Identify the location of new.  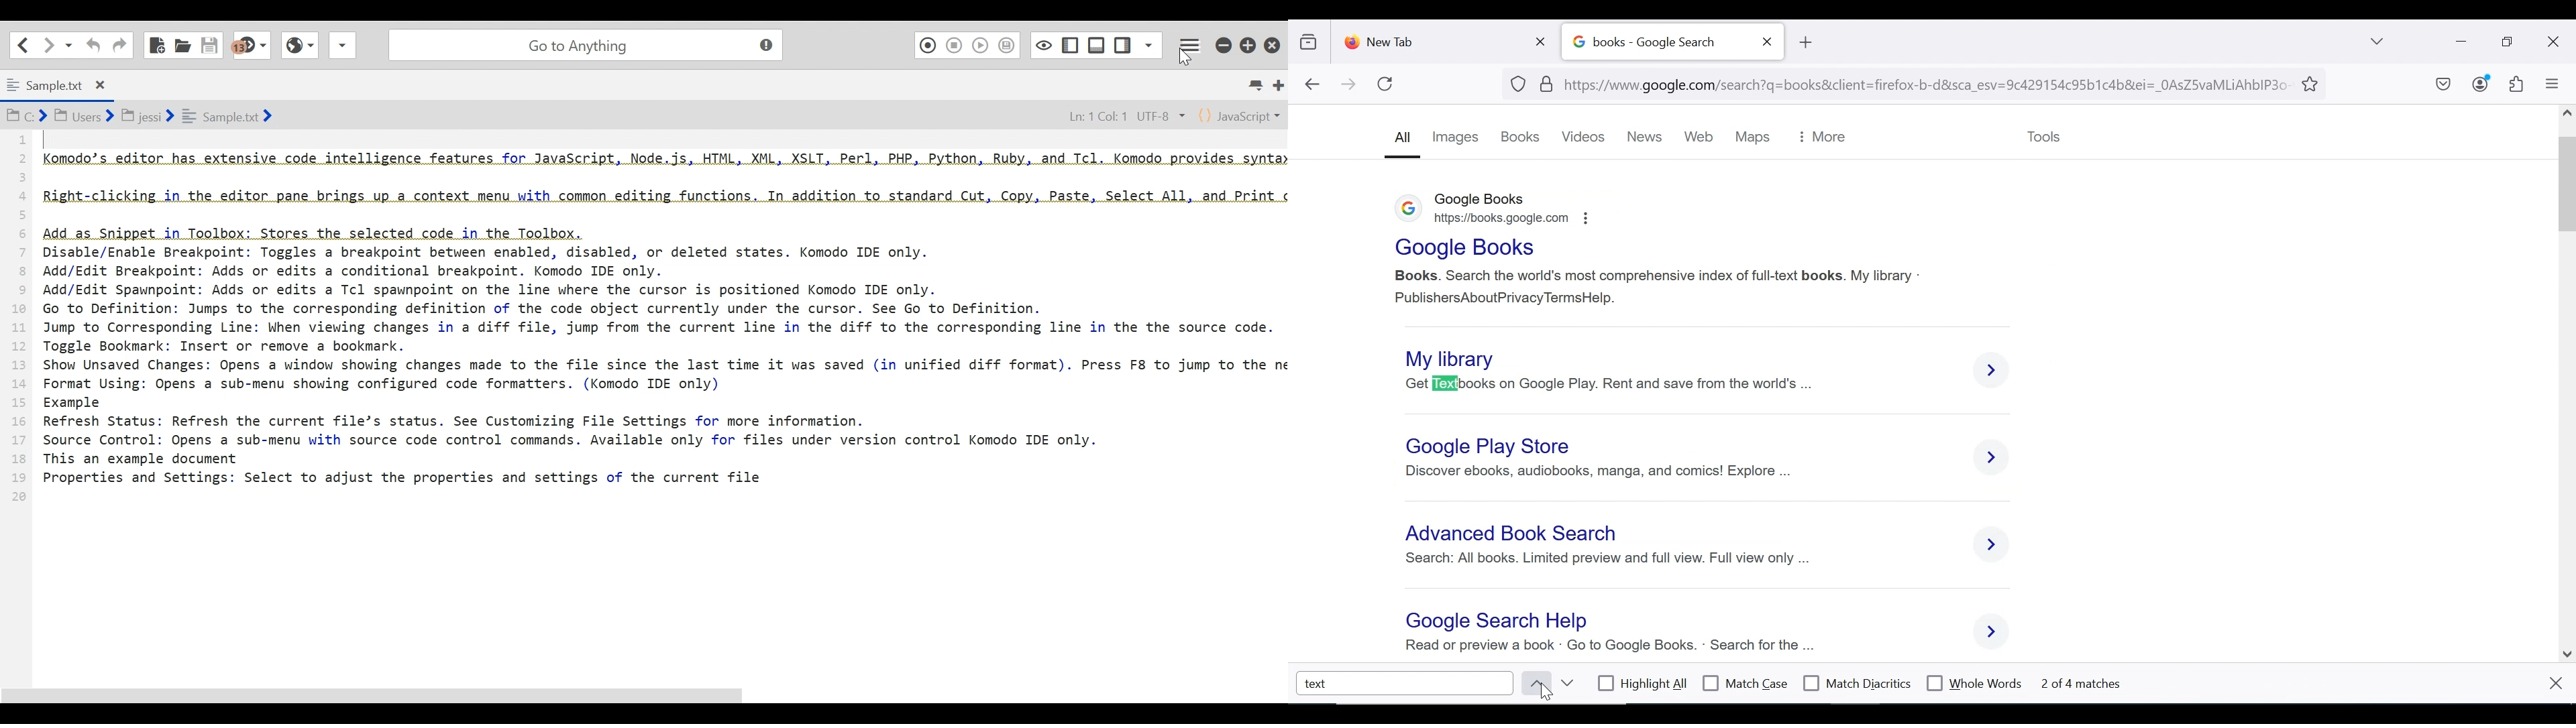
(1648, 137).